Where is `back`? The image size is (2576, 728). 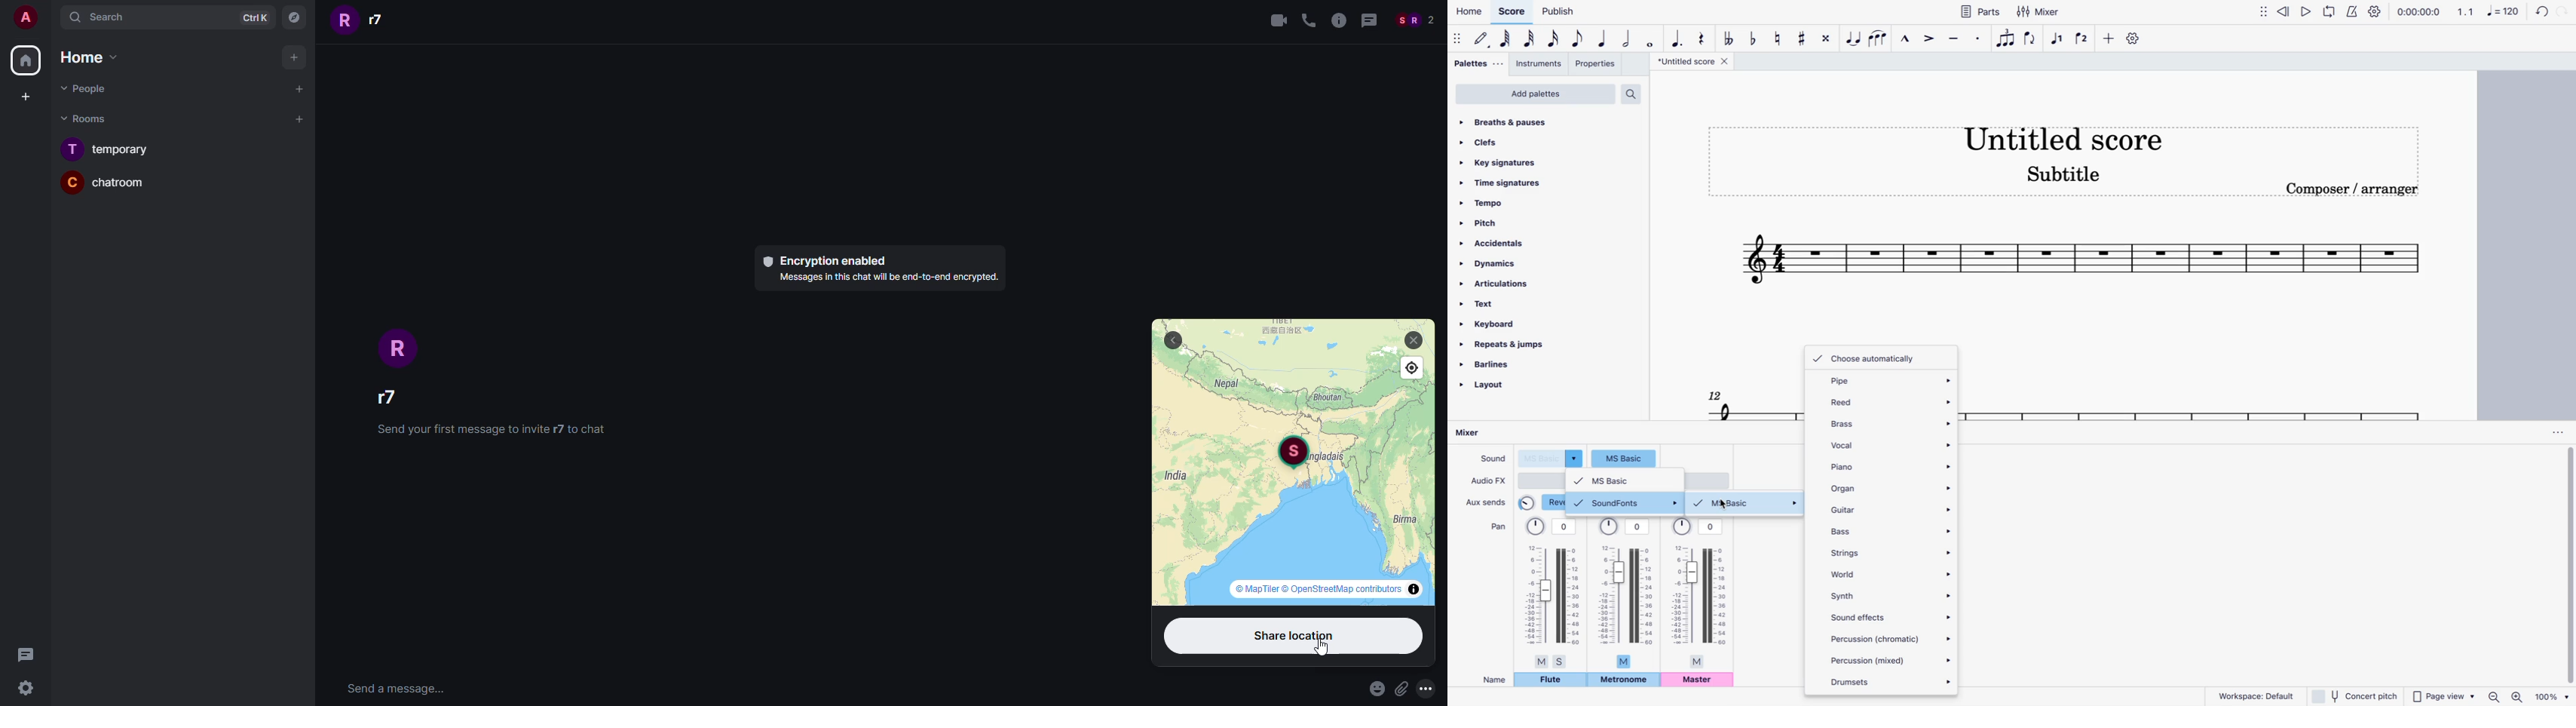 back is located at coordinates (1173, 340).